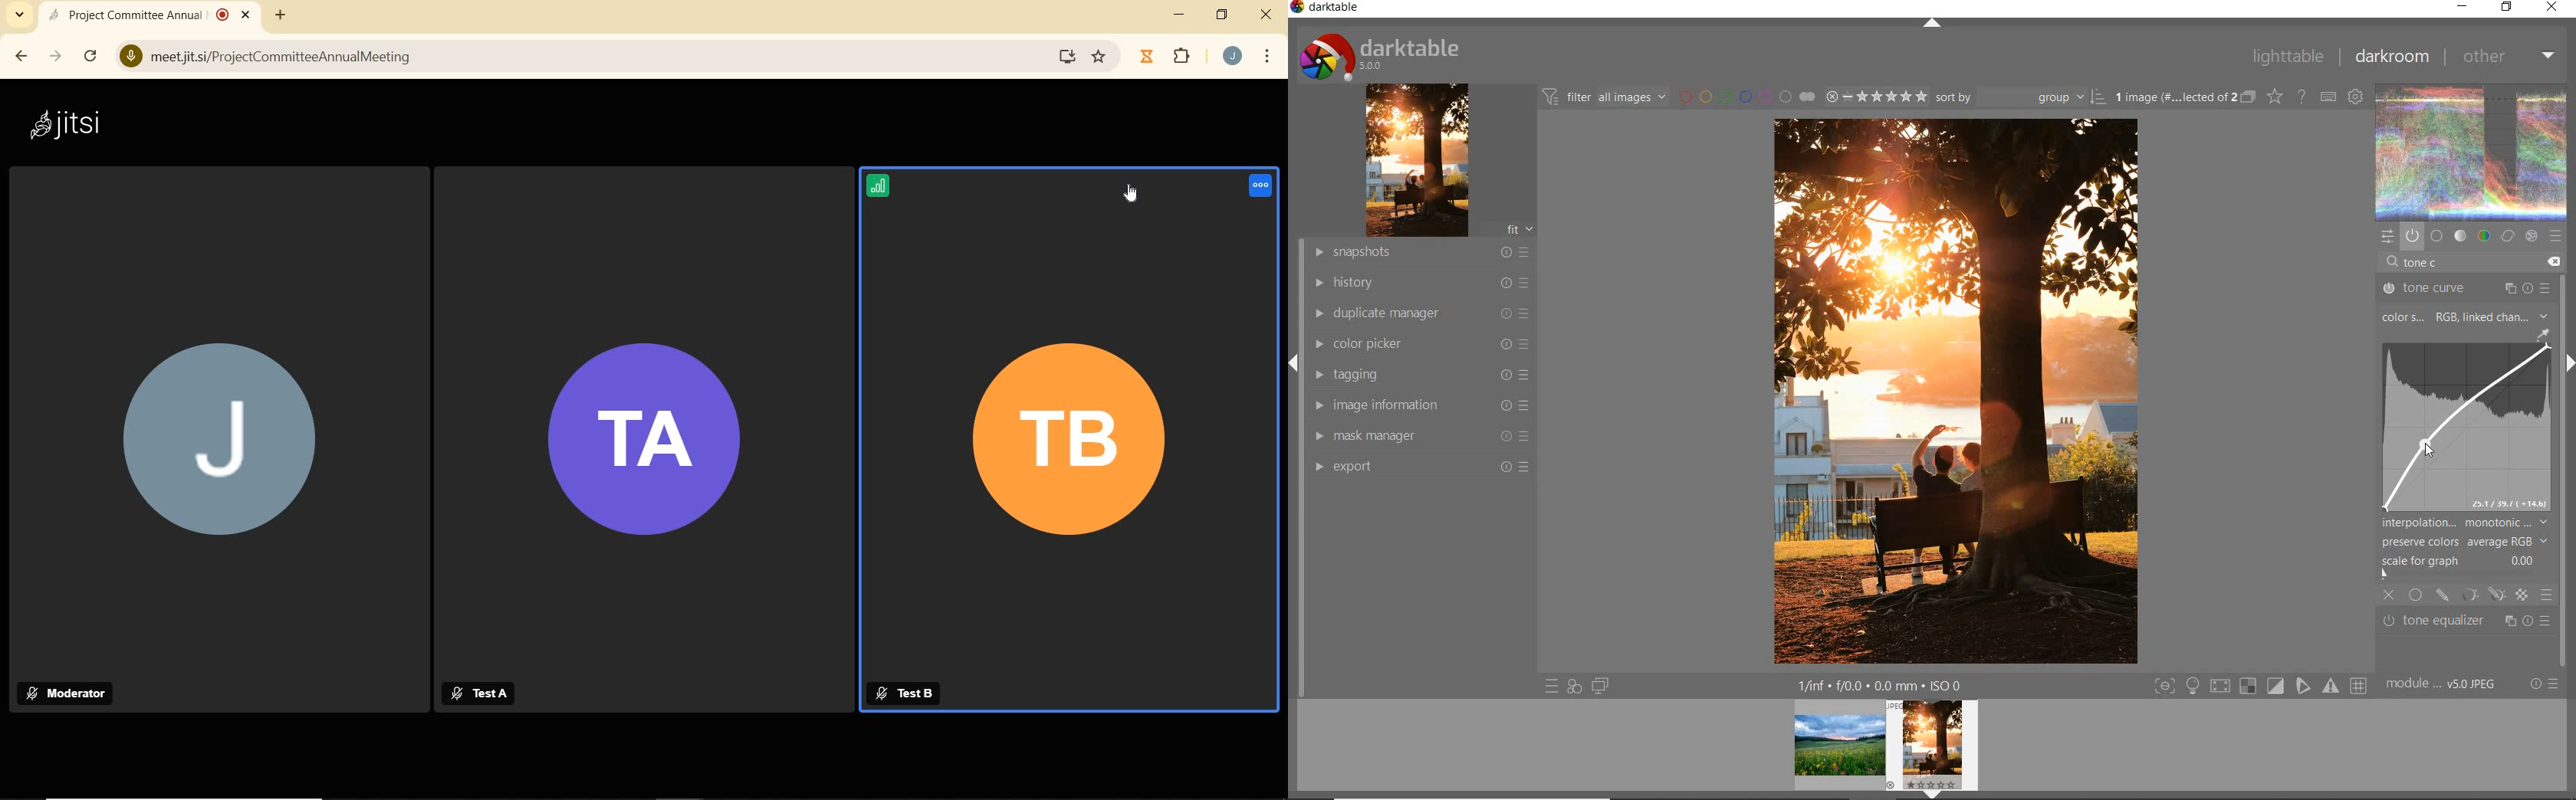 This screenshot has width=2576, height=812. What do you see at coordinates (881, 189) in the screenshot?
I see `CONNECTION STATUS` at bounding box center [881, 189].